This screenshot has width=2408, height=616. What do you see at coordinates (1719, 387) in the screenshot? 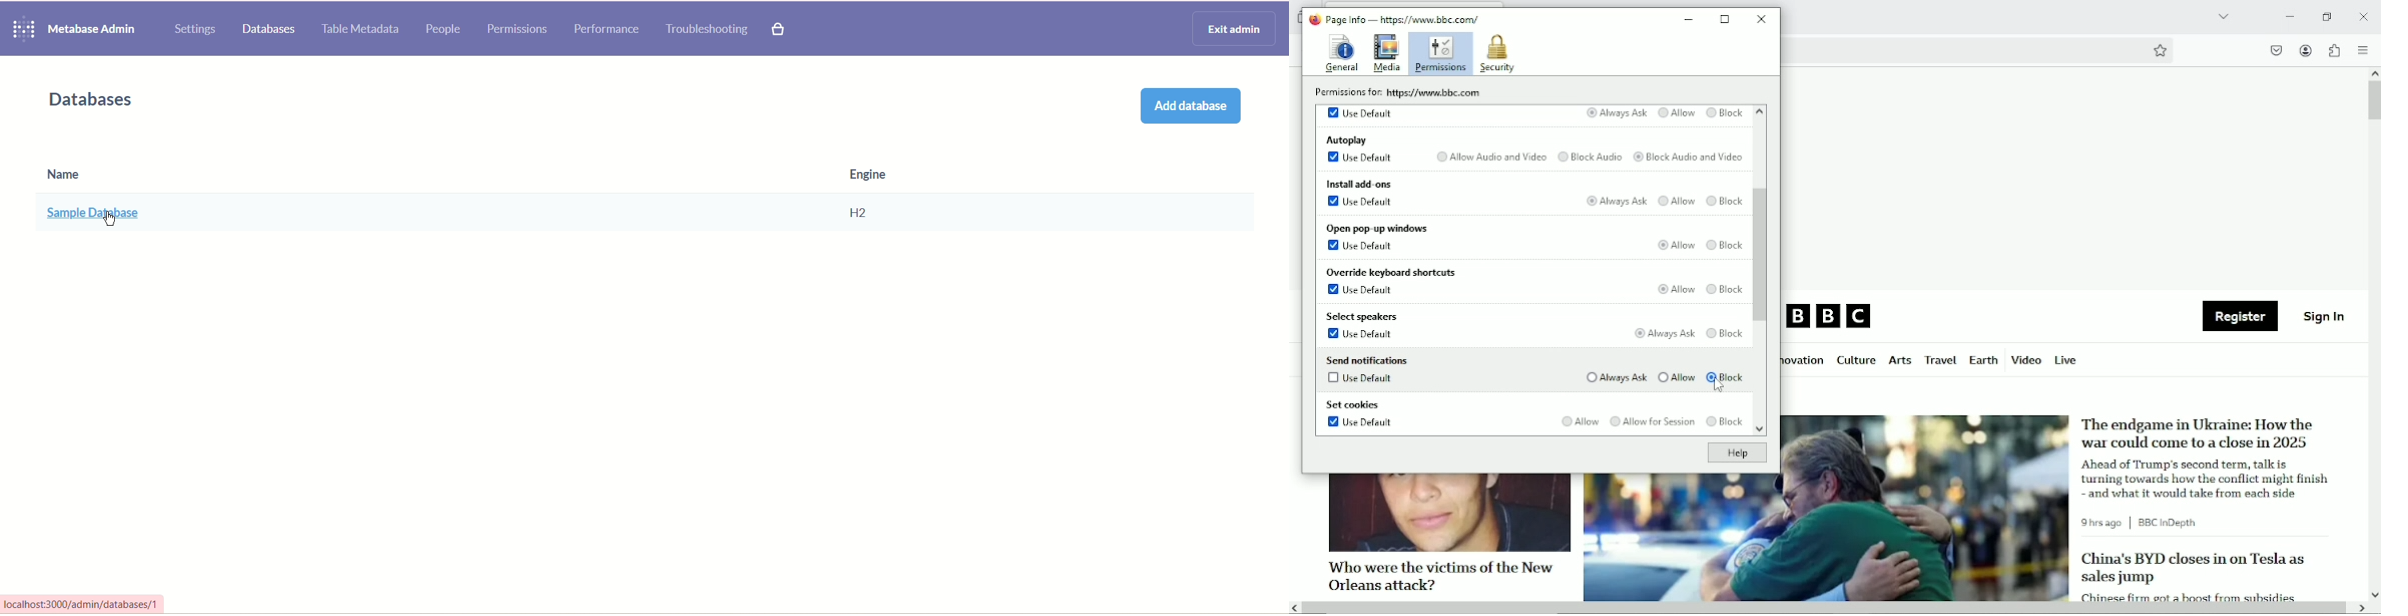
I see `Cursor` at bounding box center [1719, 387].